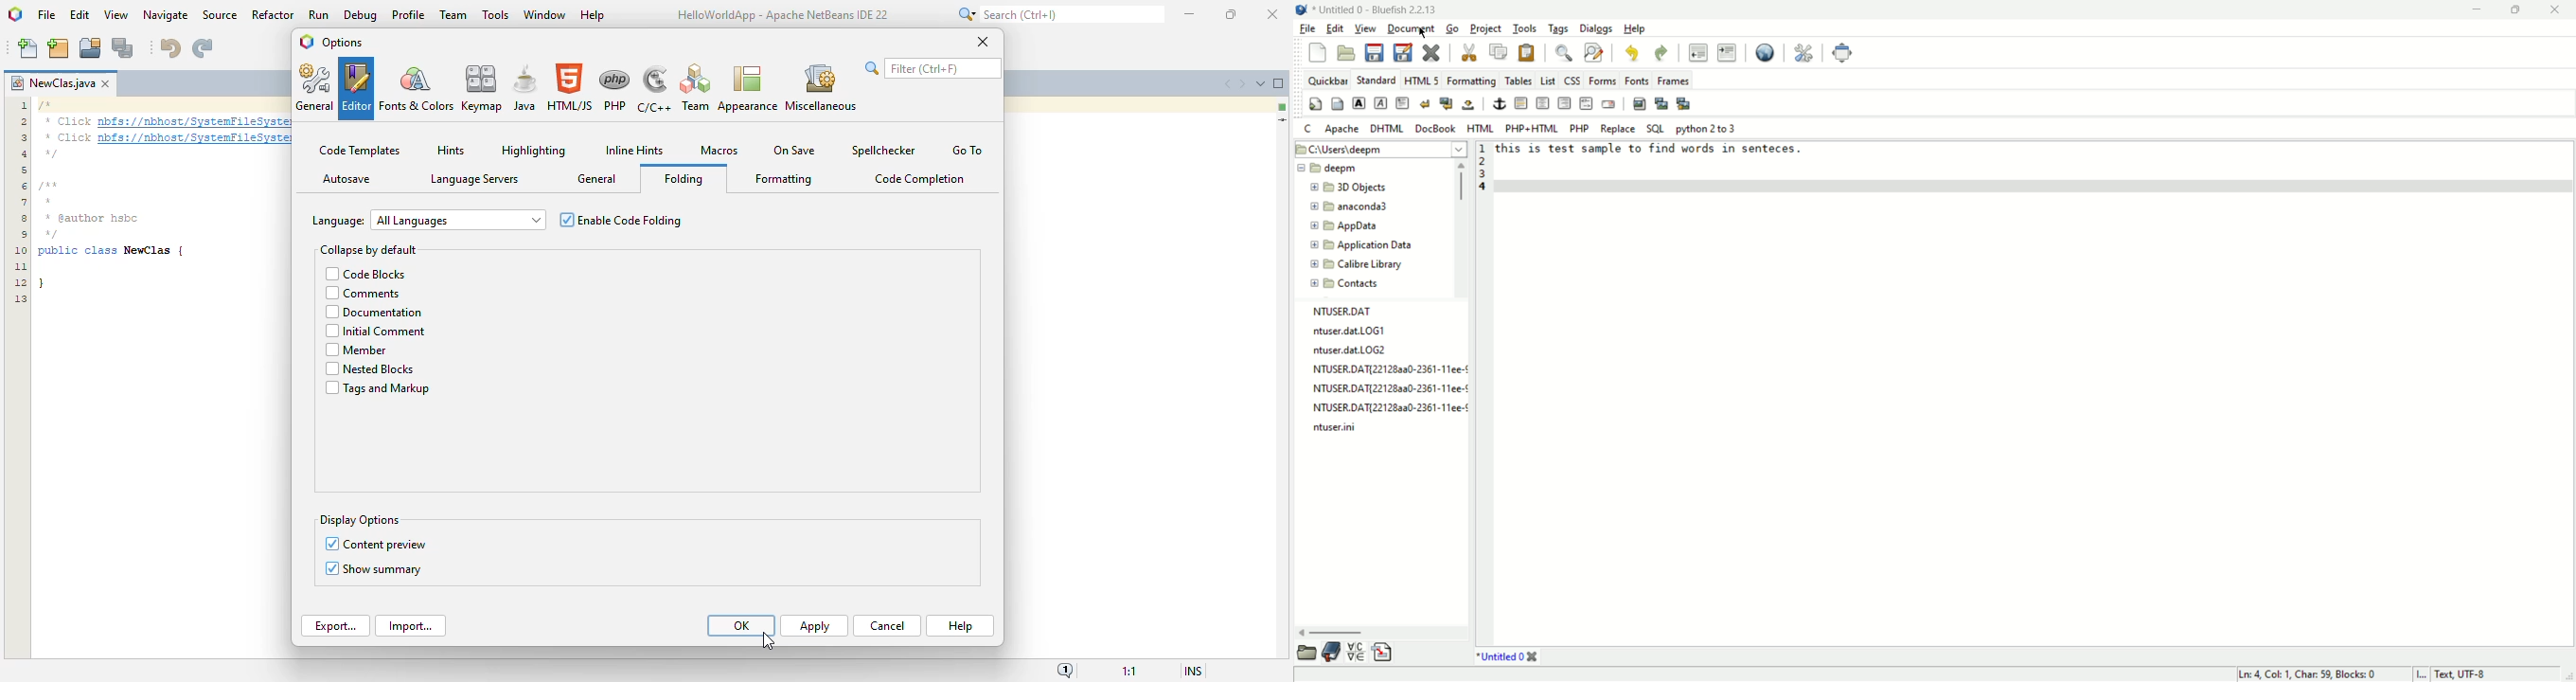 This screenshot has height=700, width=2576. I want to click on fonts & color, so click(417, 86).